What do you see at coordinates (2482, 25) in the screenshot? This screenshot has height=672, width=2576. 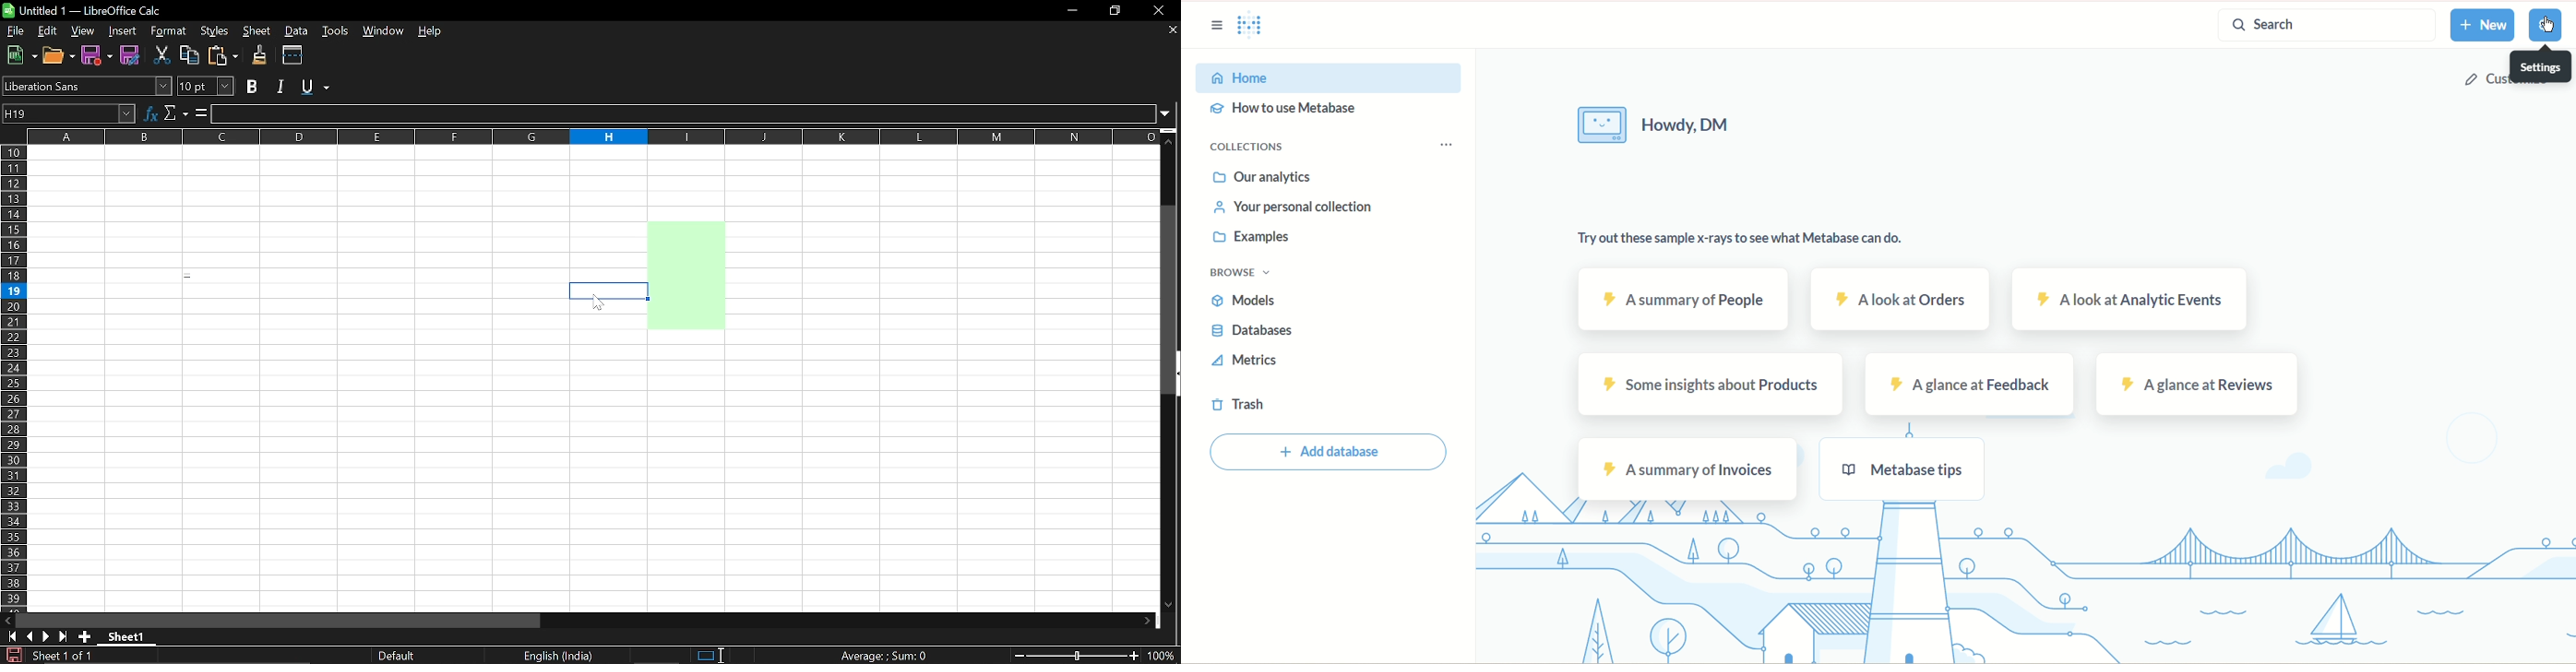 I see `new` at bounding box center [2482, 25].